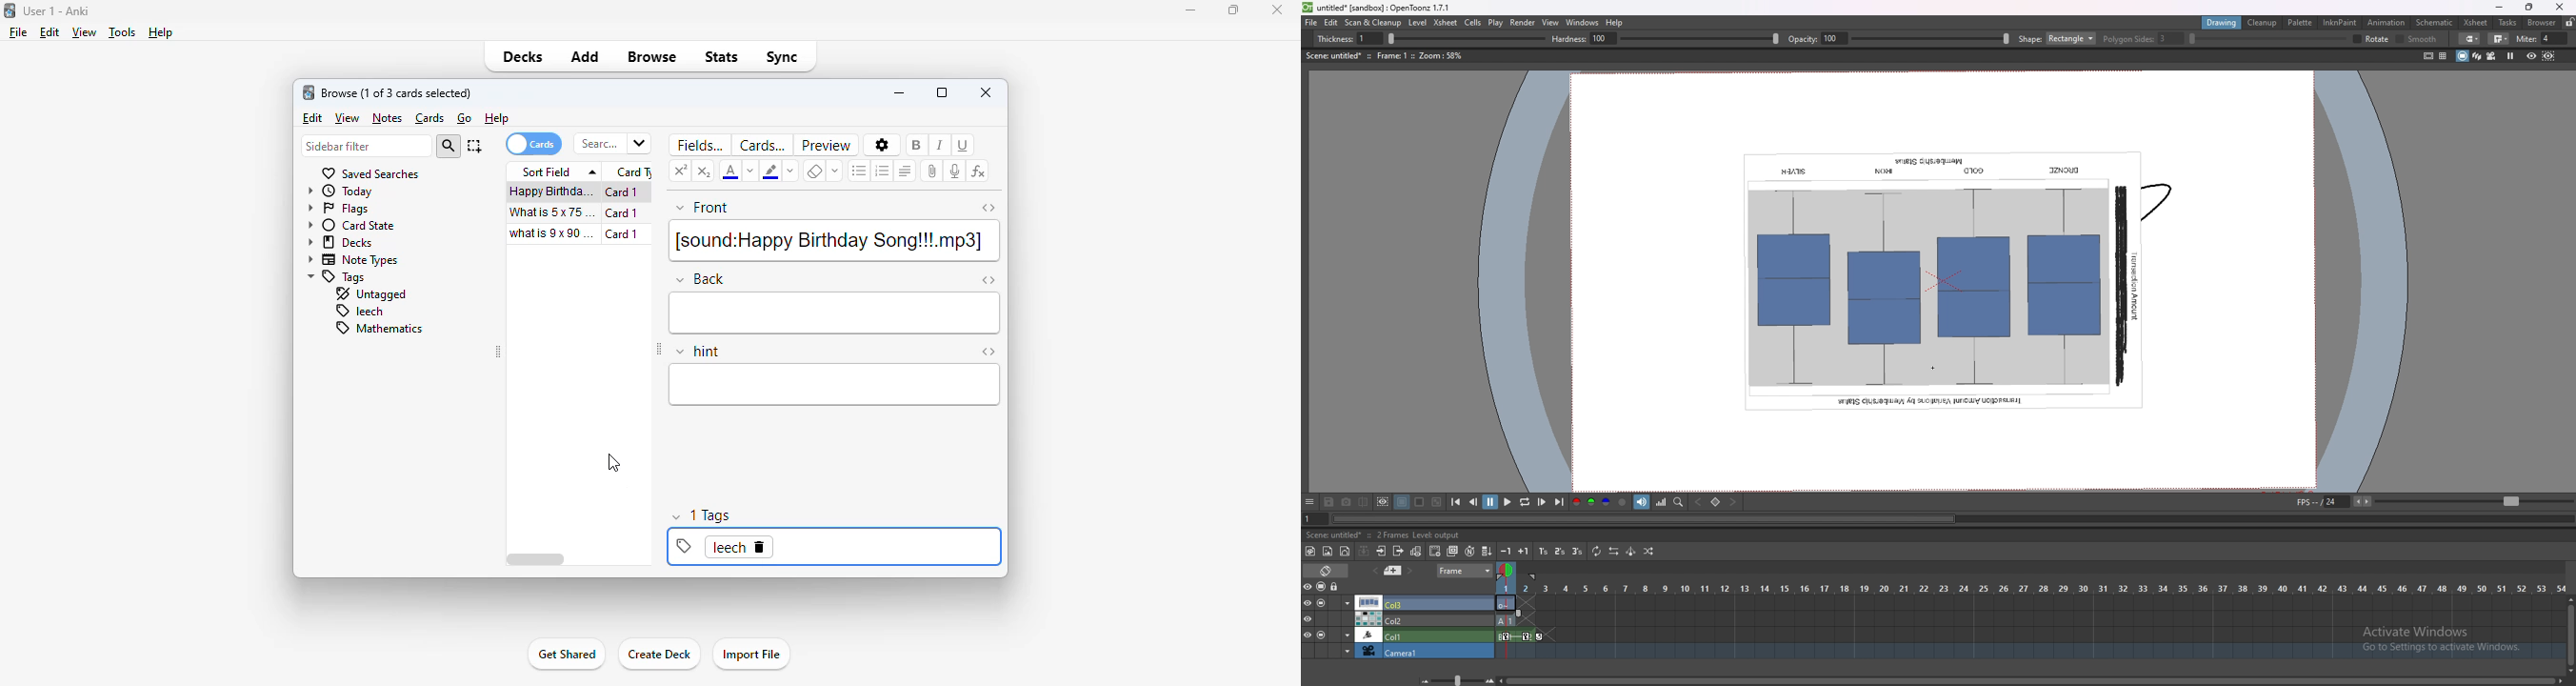 The image size is (2576, 700). Describe the element at coordinates (1383, 56) in the screenshot. I see `description` at that location.